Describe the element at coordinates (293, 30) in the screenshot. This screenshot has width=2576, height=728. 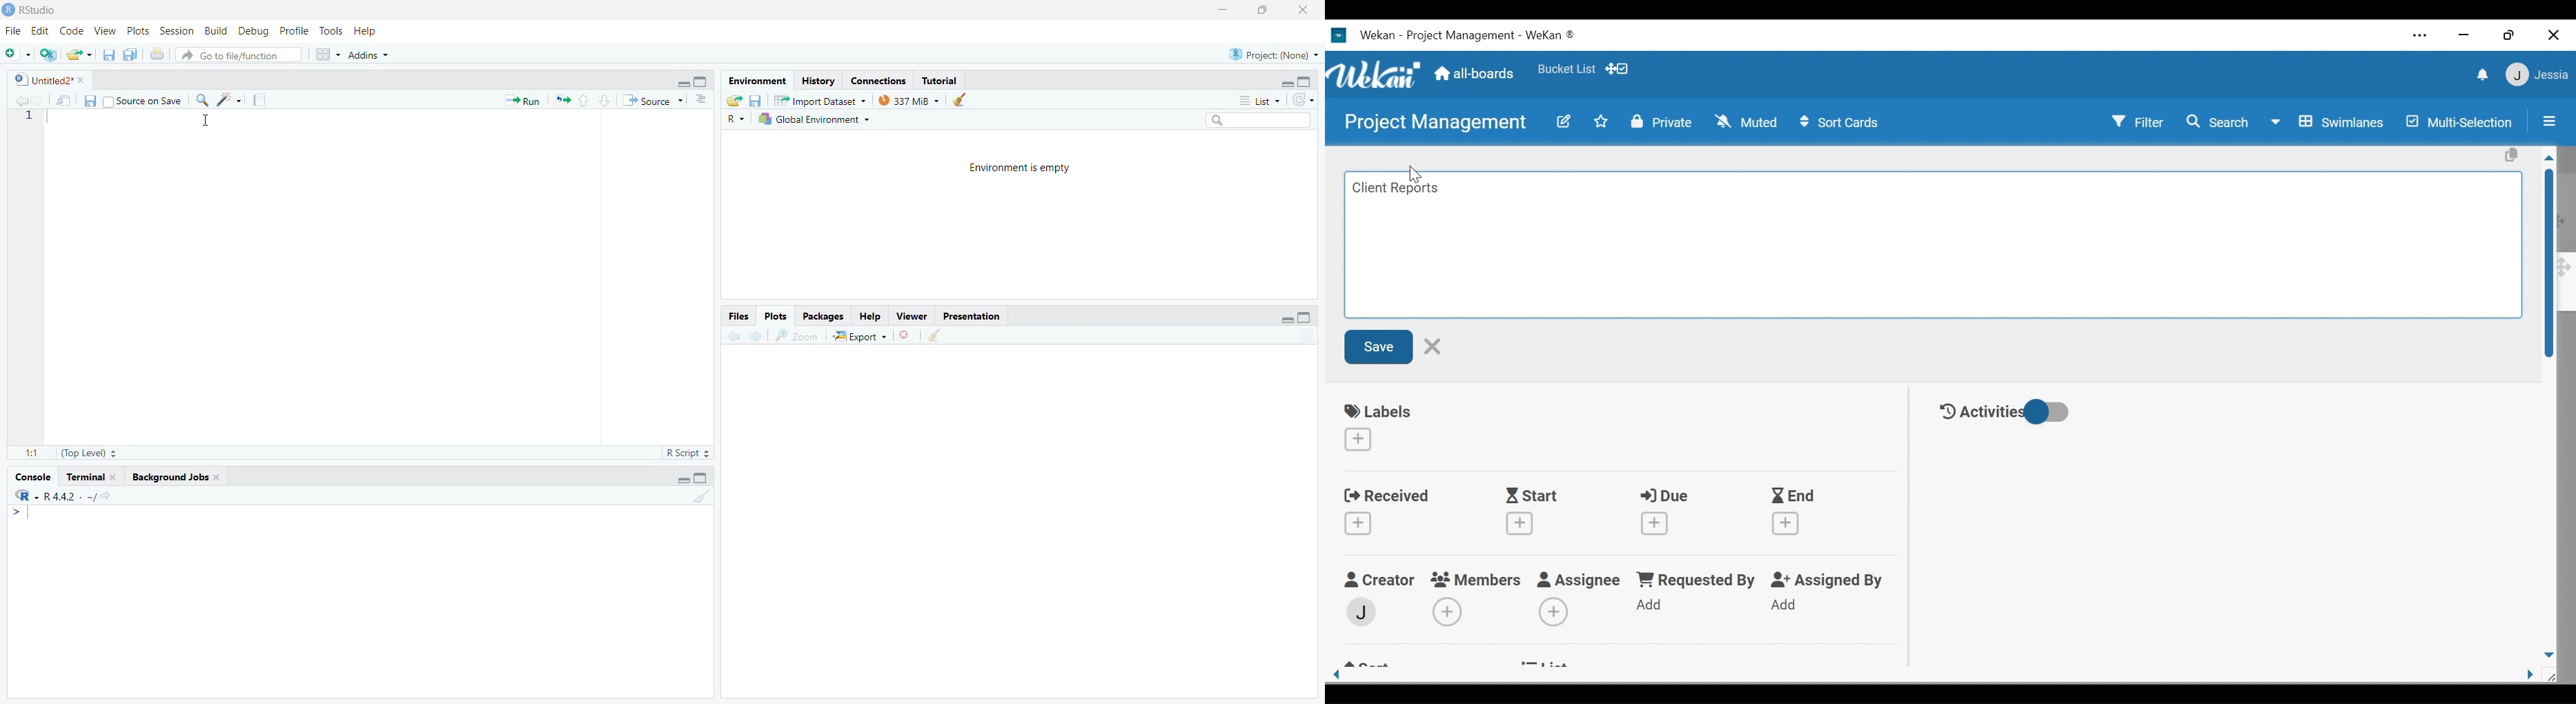
I see ` Profile` at that location.